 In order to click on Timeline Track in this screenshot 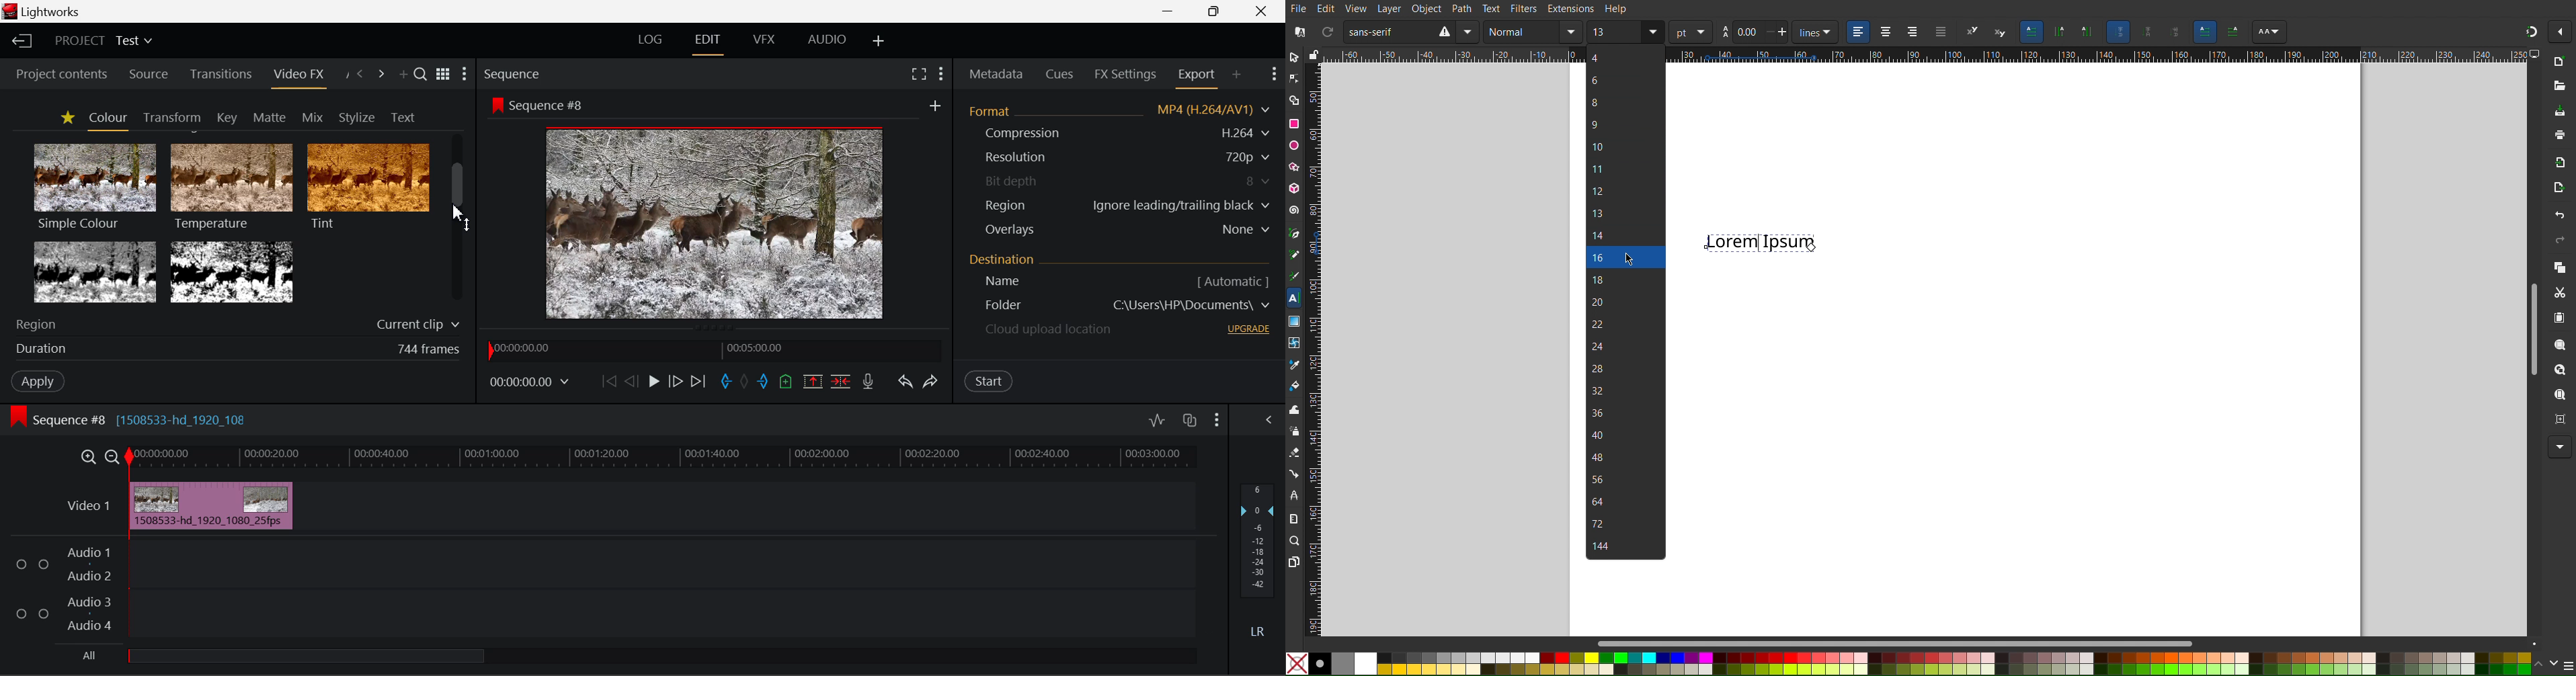, I will do `click(664, 458)`.